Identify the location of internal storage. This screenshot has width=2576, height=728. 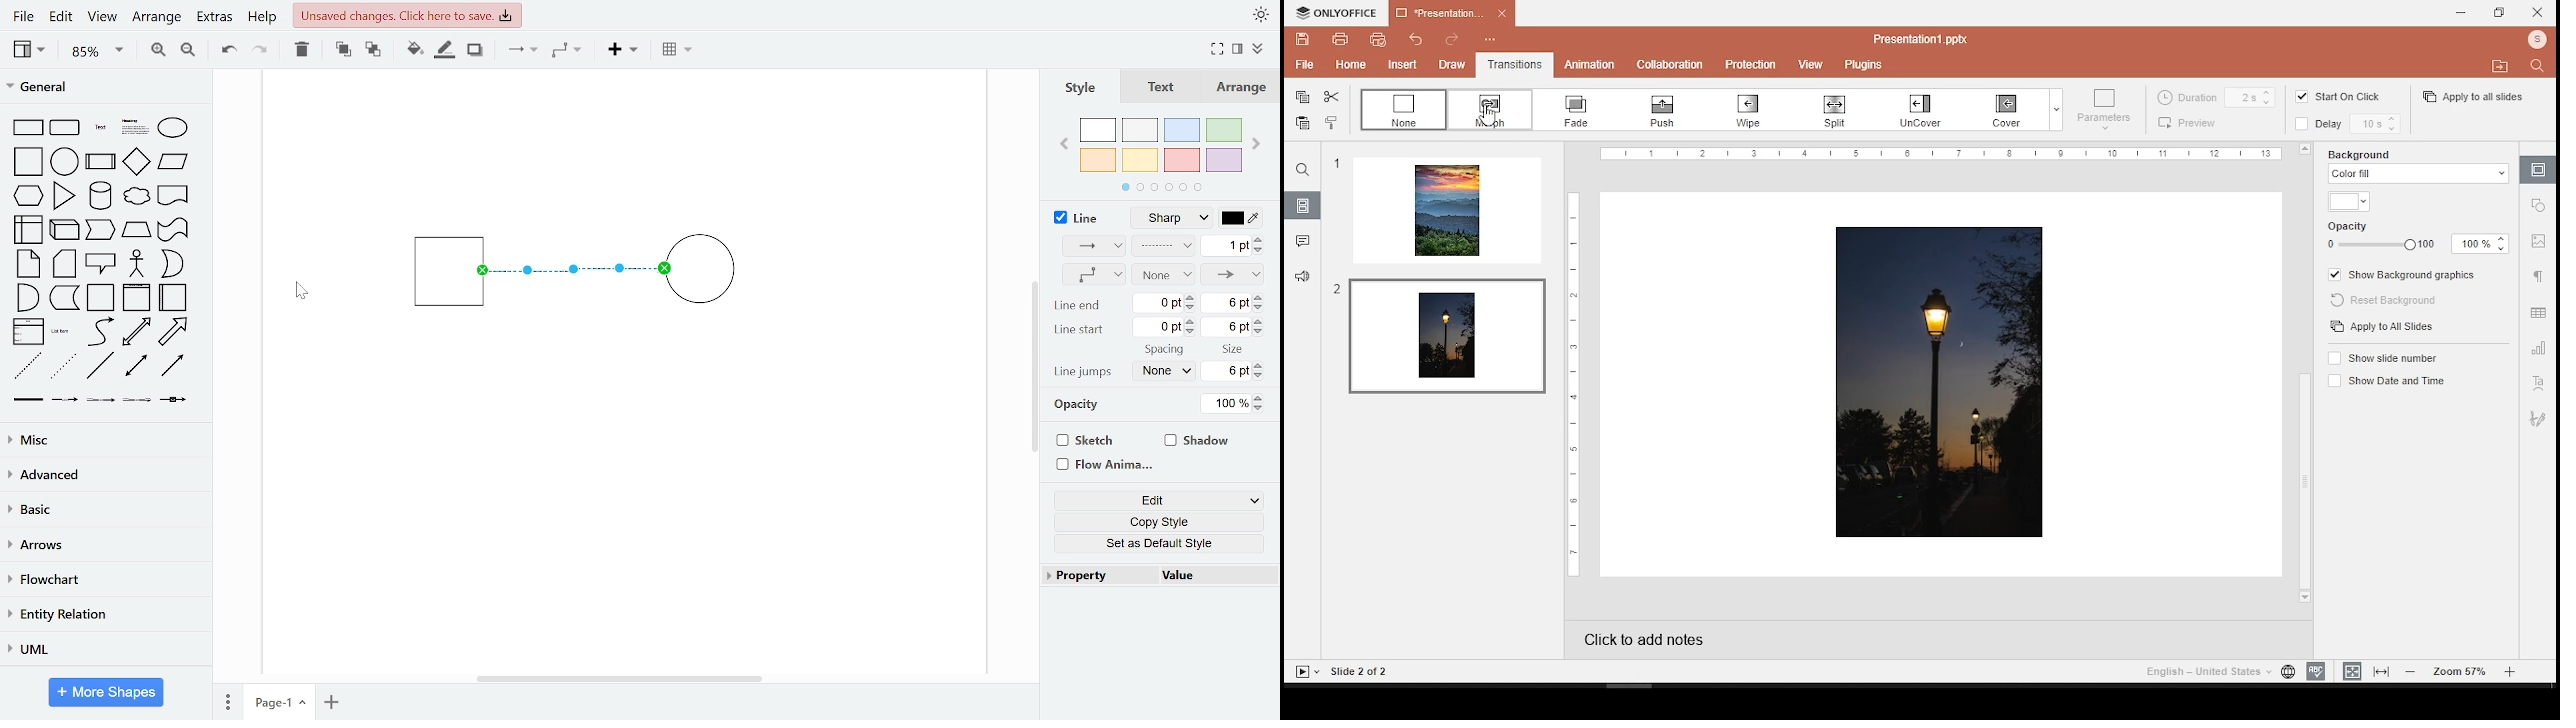
(30, 231).